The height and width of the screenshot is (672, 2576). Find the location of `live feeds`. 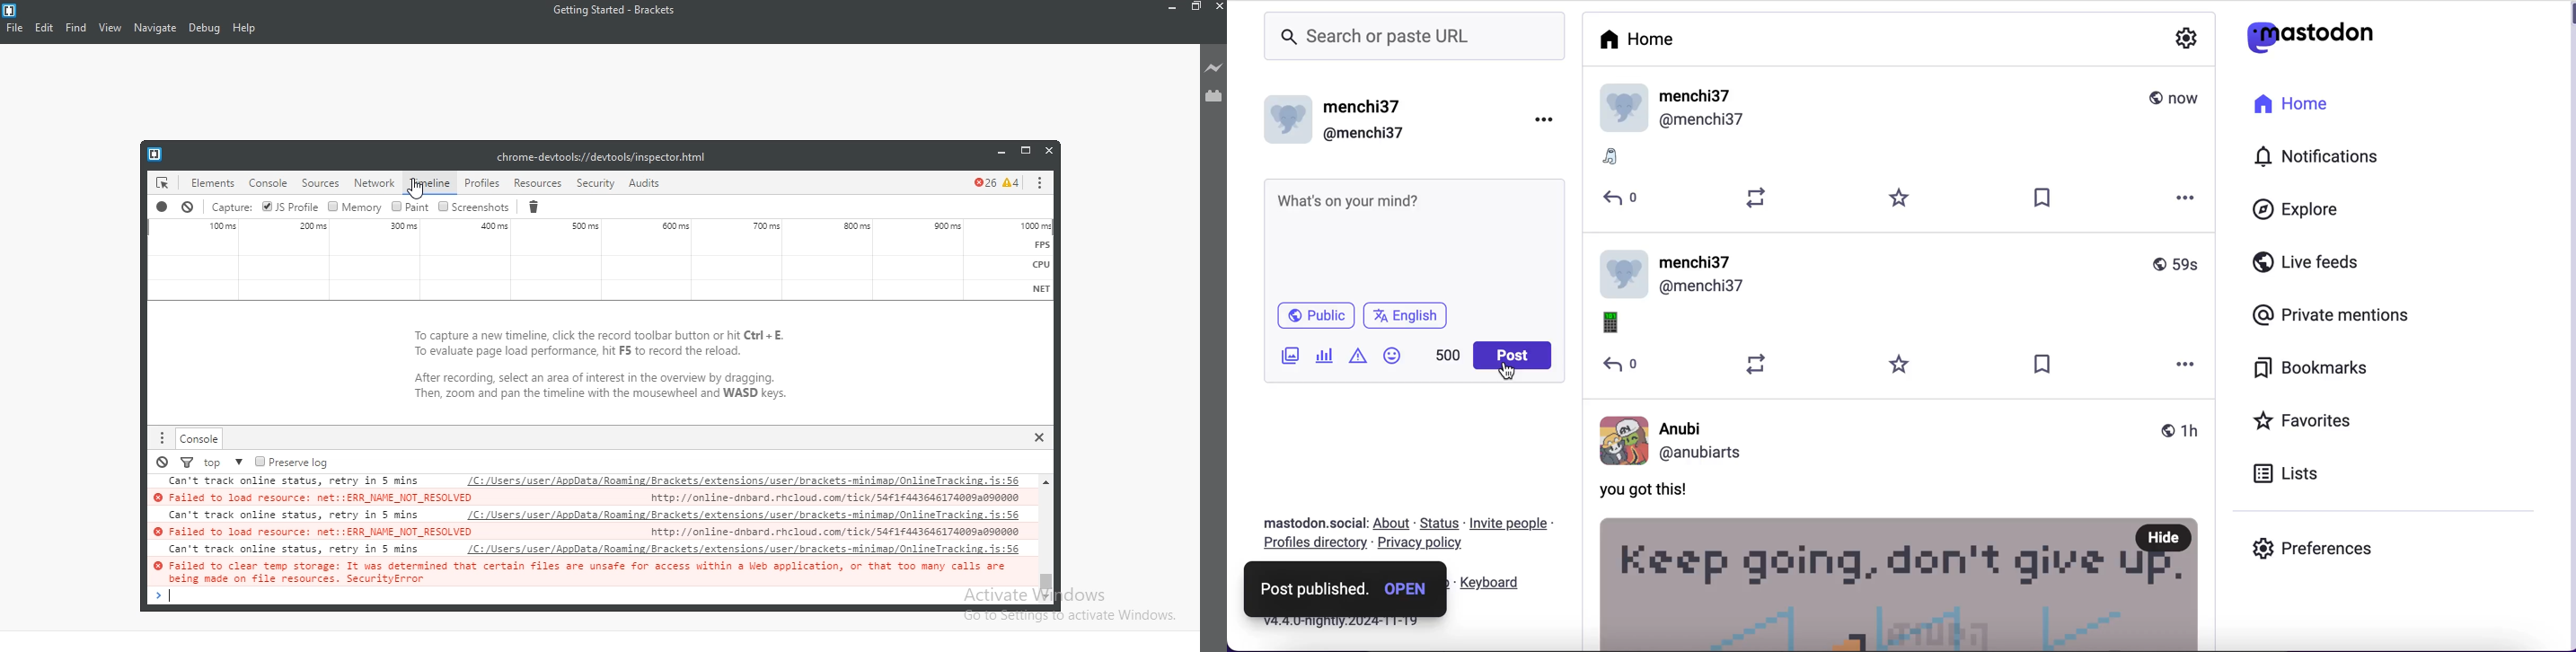

live feeds is located at coordinates (2312, 262).